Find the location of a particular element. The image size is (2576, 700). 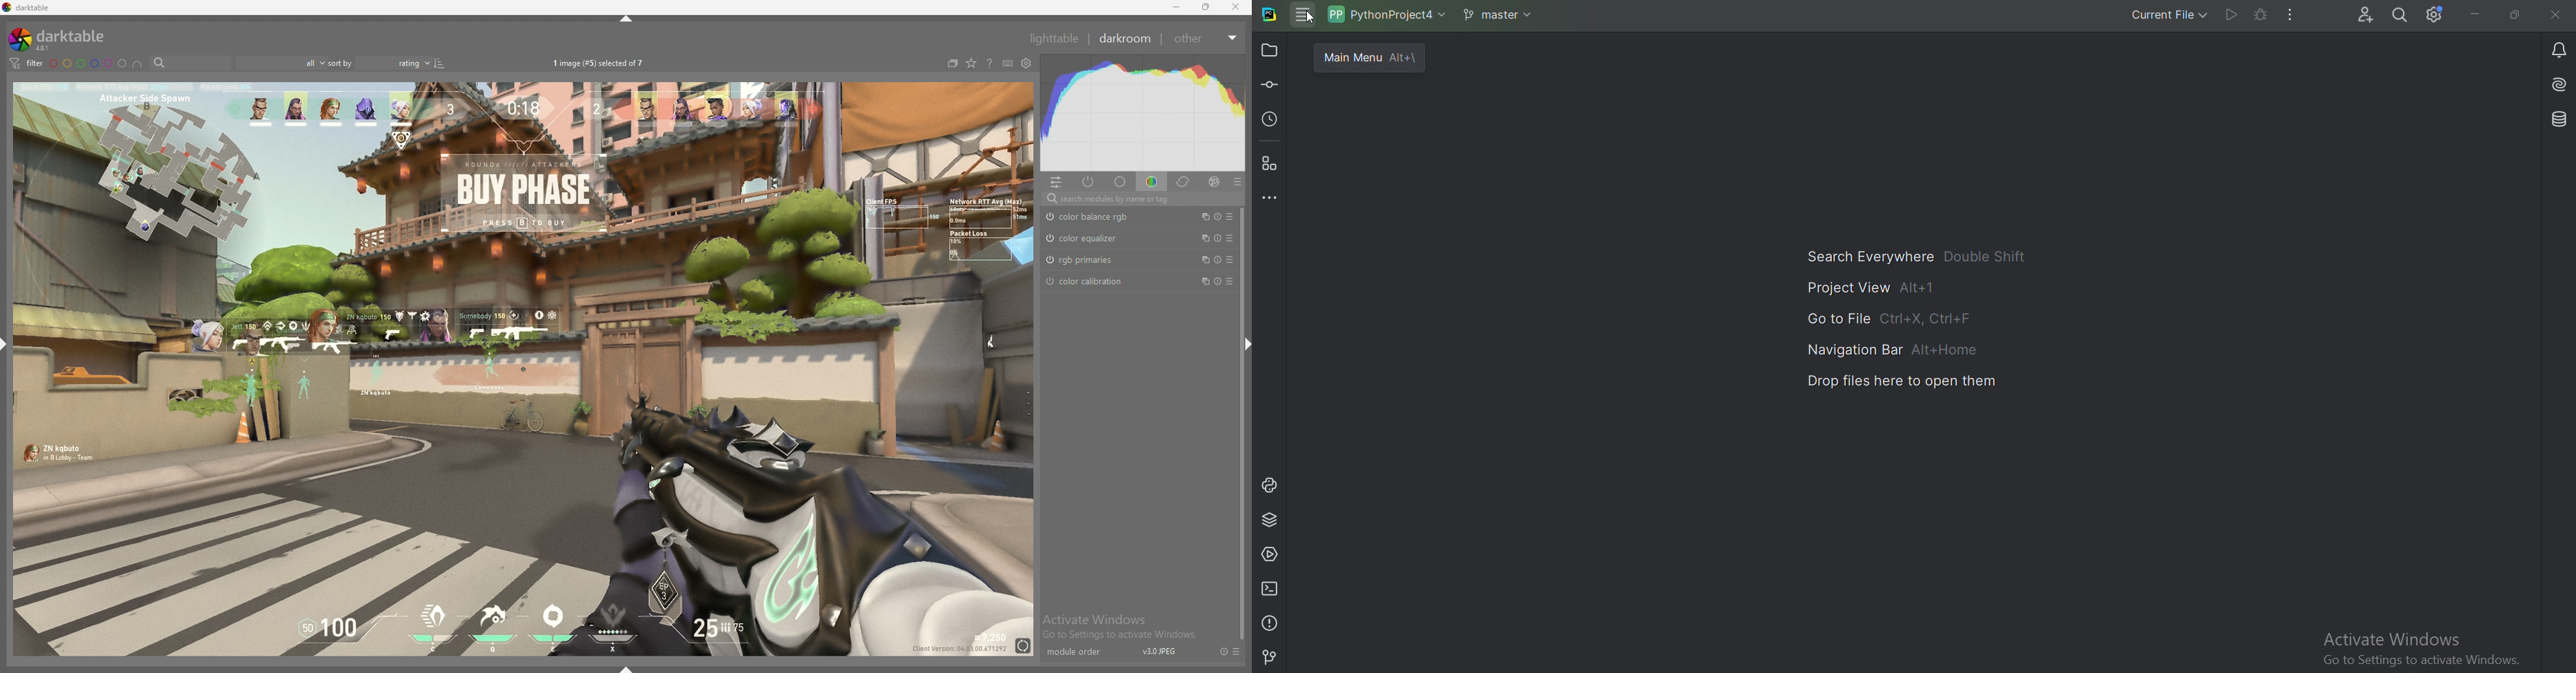

Windows information is located at coordinates (2419, 650).